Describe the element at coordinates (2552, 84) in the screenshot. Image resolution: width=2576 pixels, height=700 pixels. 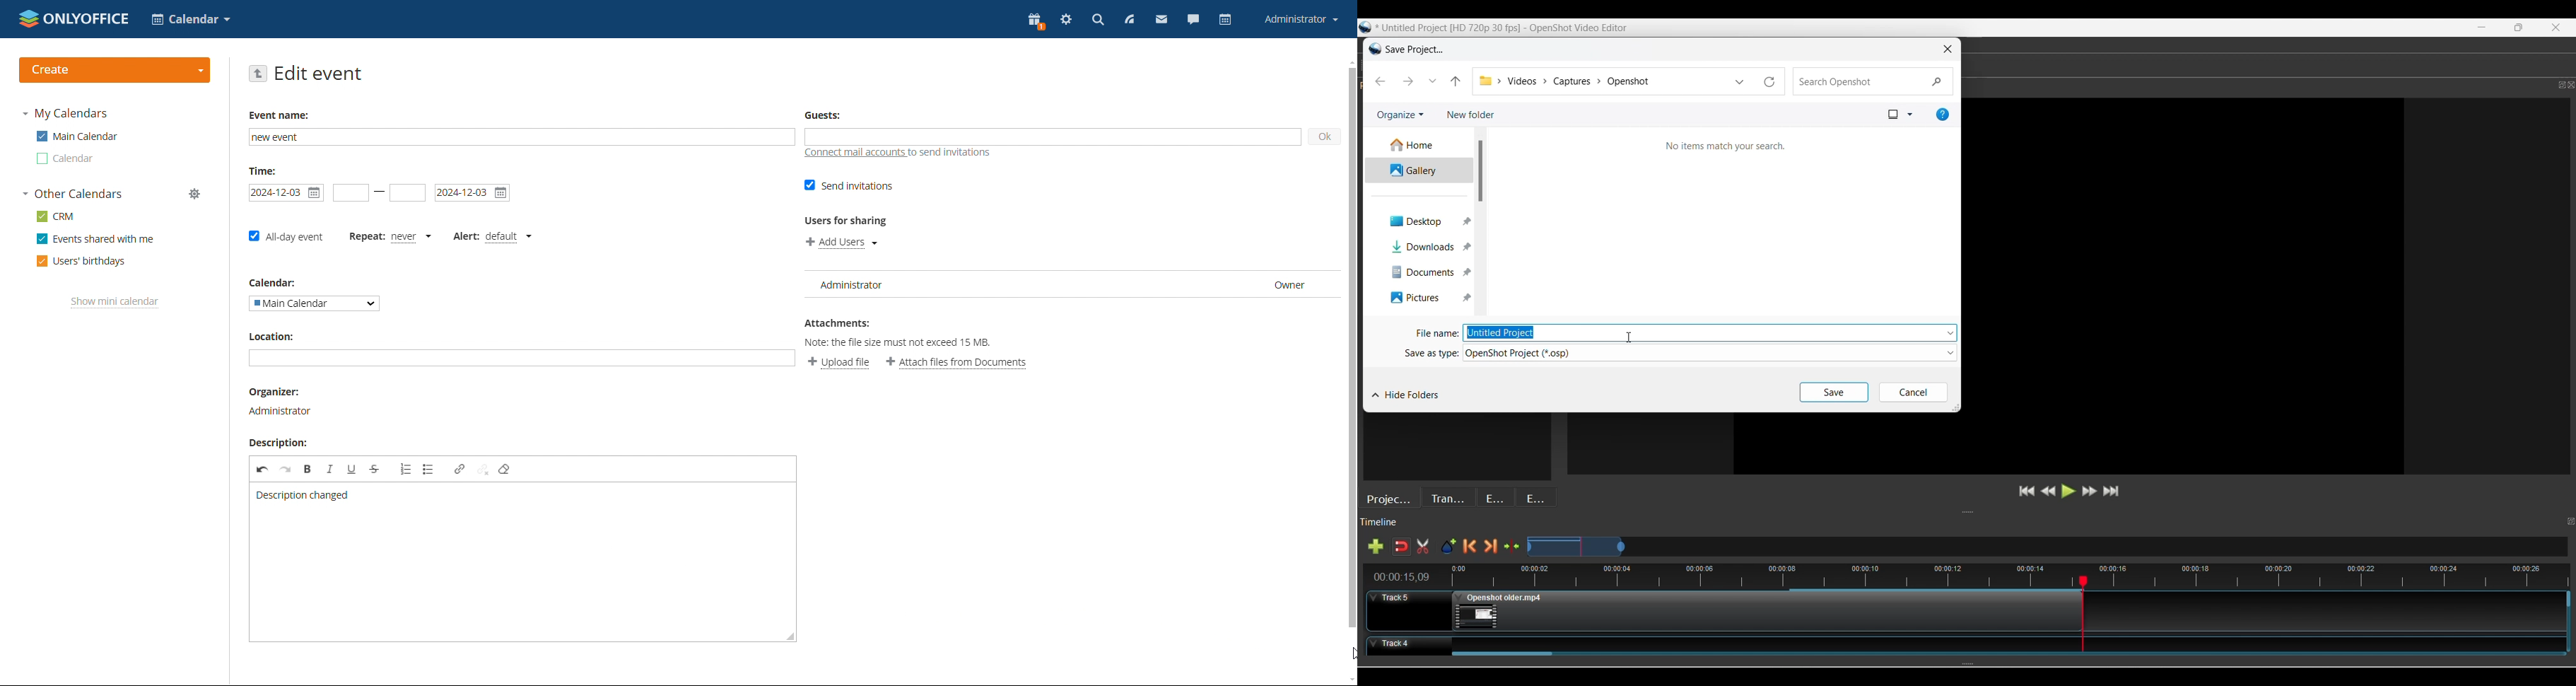
I see `maximize` at that location.